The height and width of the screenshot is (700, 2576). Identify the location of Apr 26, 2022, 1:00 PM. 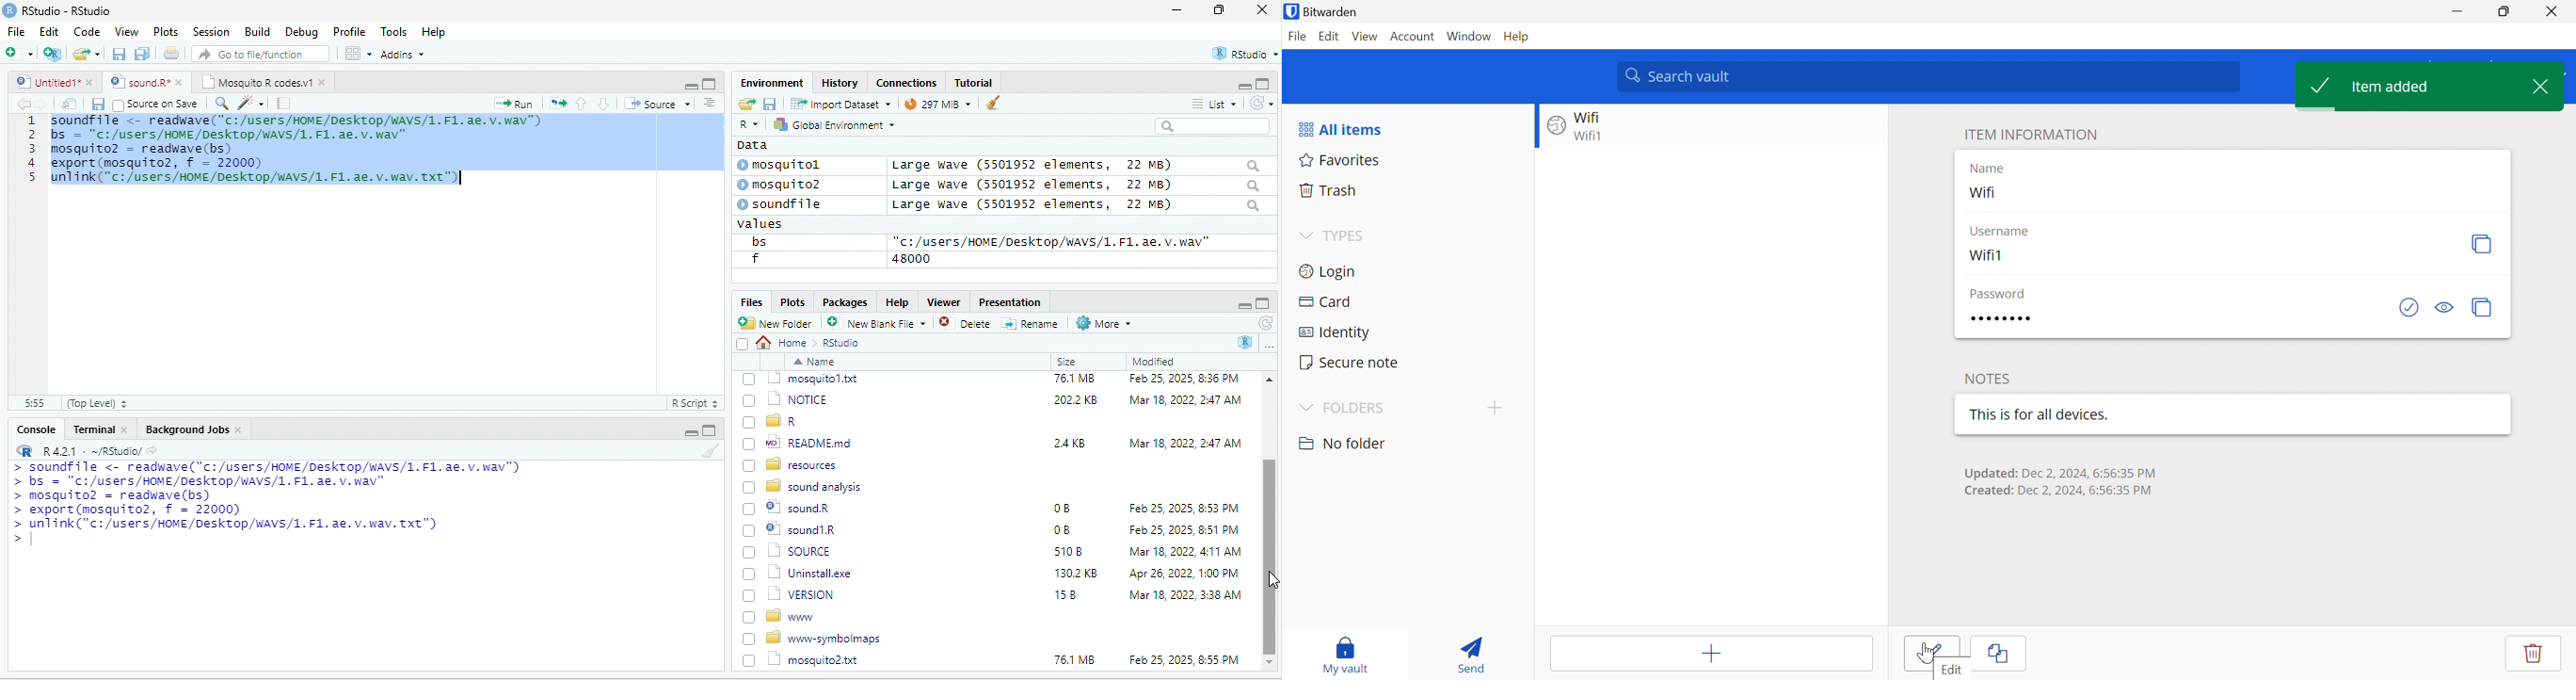
(1186, 665).